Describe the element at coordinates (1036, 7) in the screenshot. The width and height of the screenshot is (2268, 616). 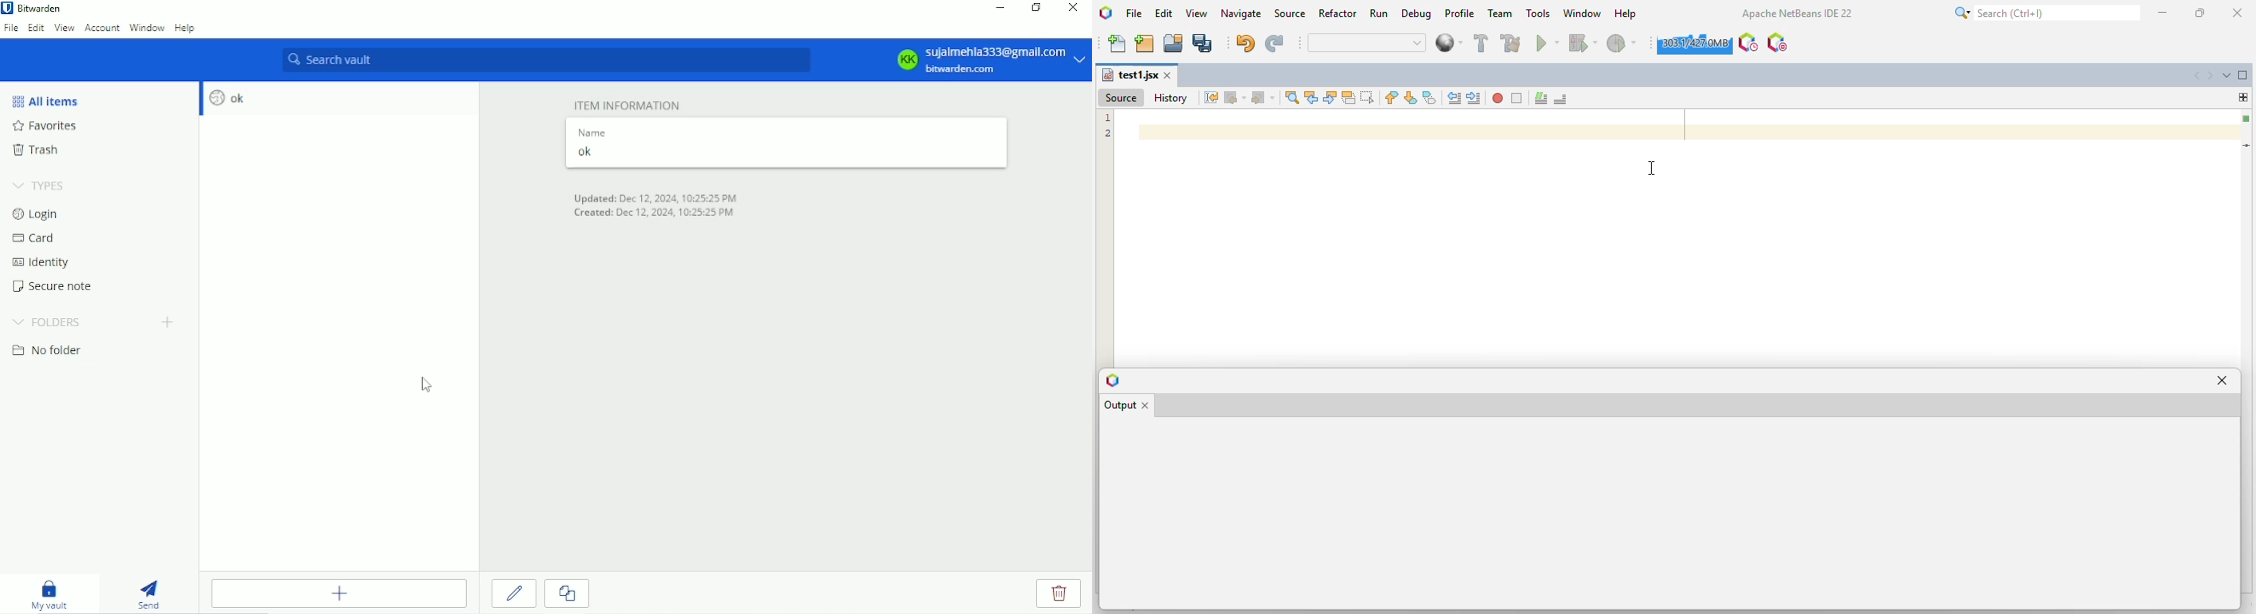
I see `Restore down` at that location.